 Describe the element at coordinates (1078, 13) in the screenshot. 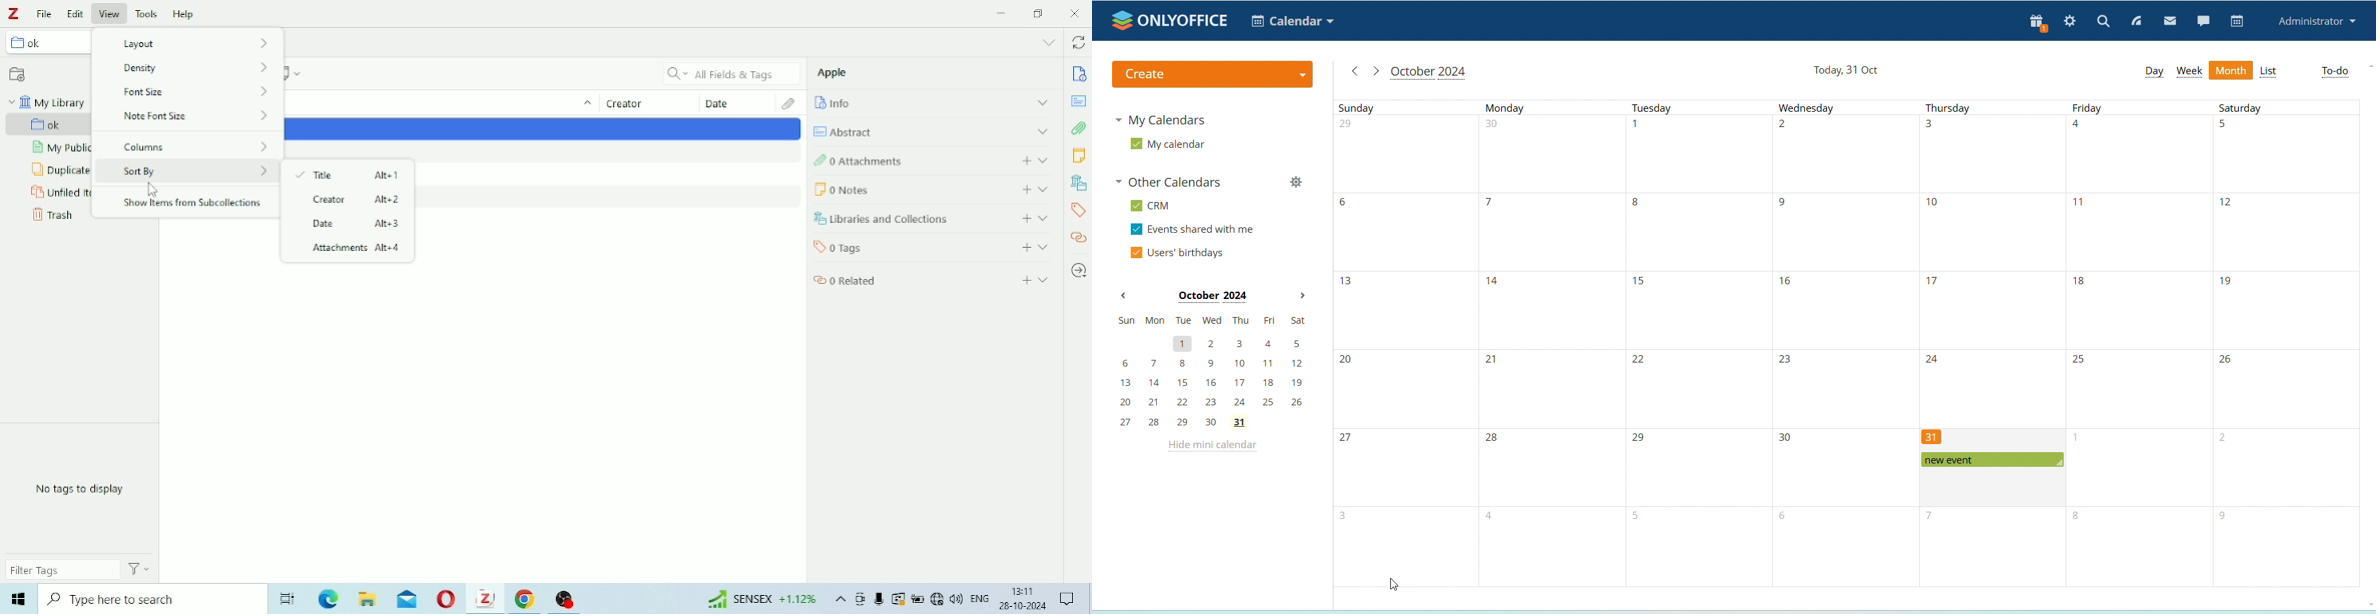

I see `close` at that location.